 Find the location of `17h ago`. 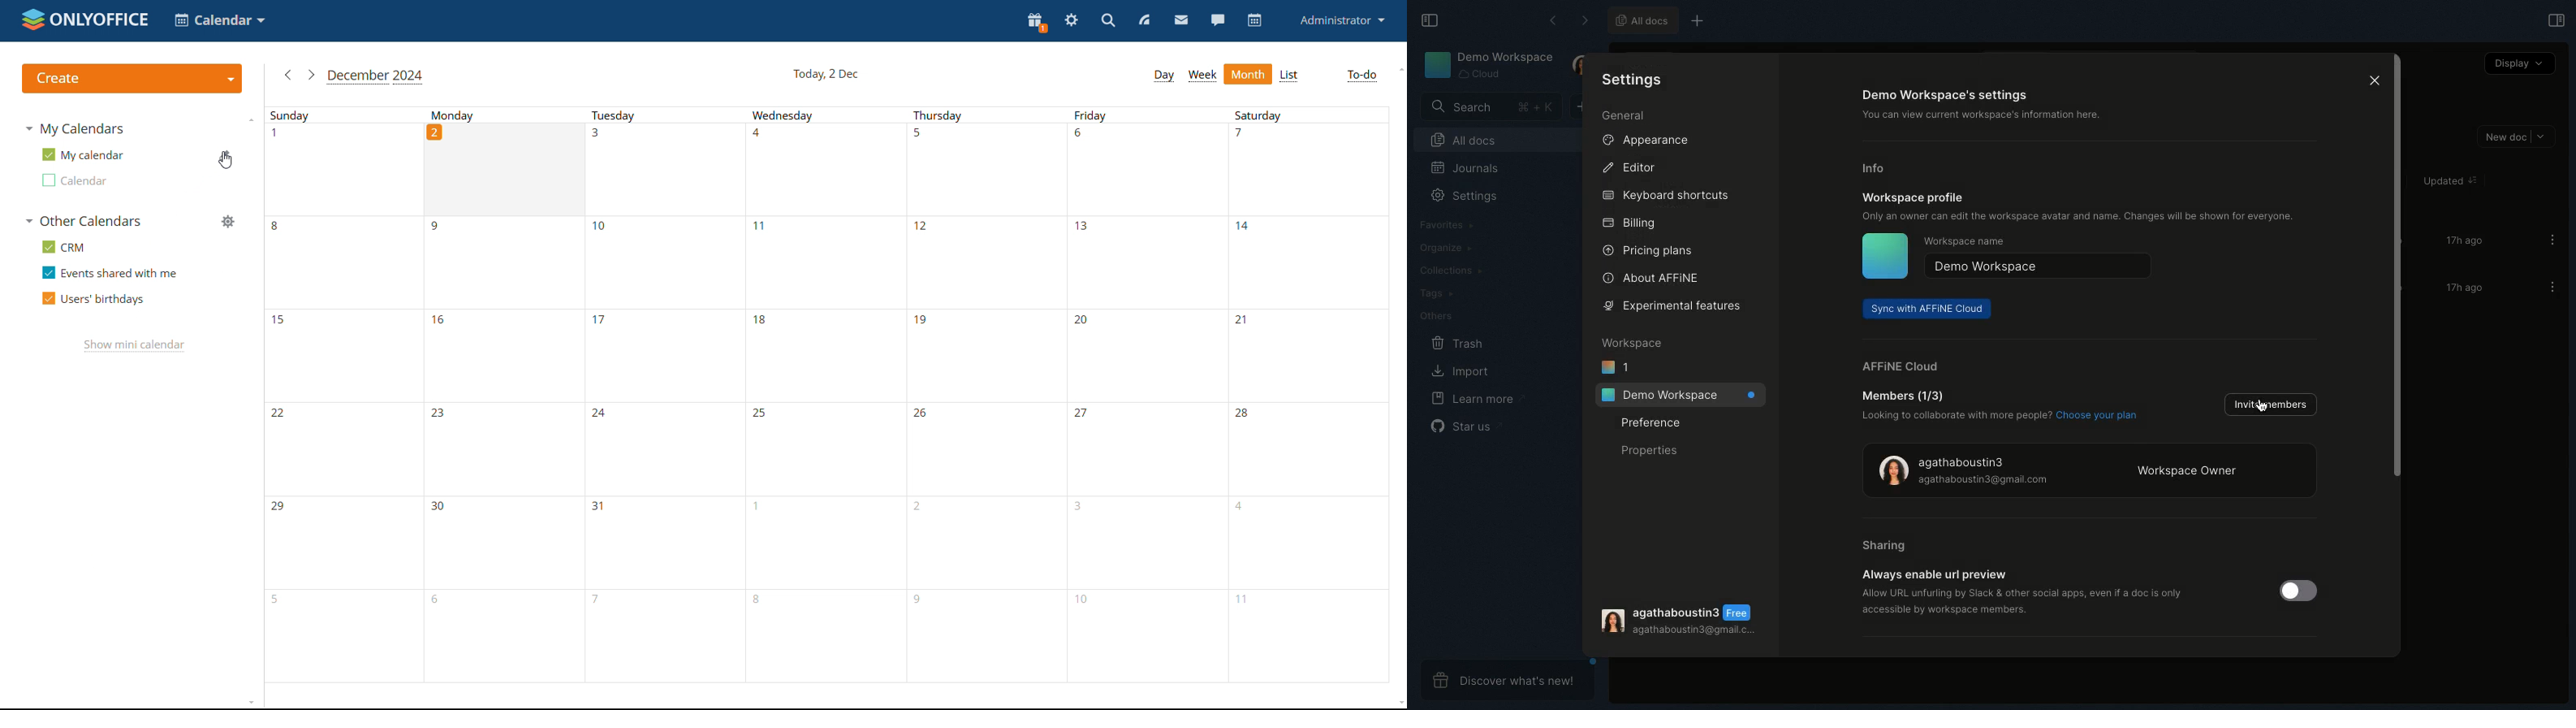

17h ago is located at coordinates (2462, 288).